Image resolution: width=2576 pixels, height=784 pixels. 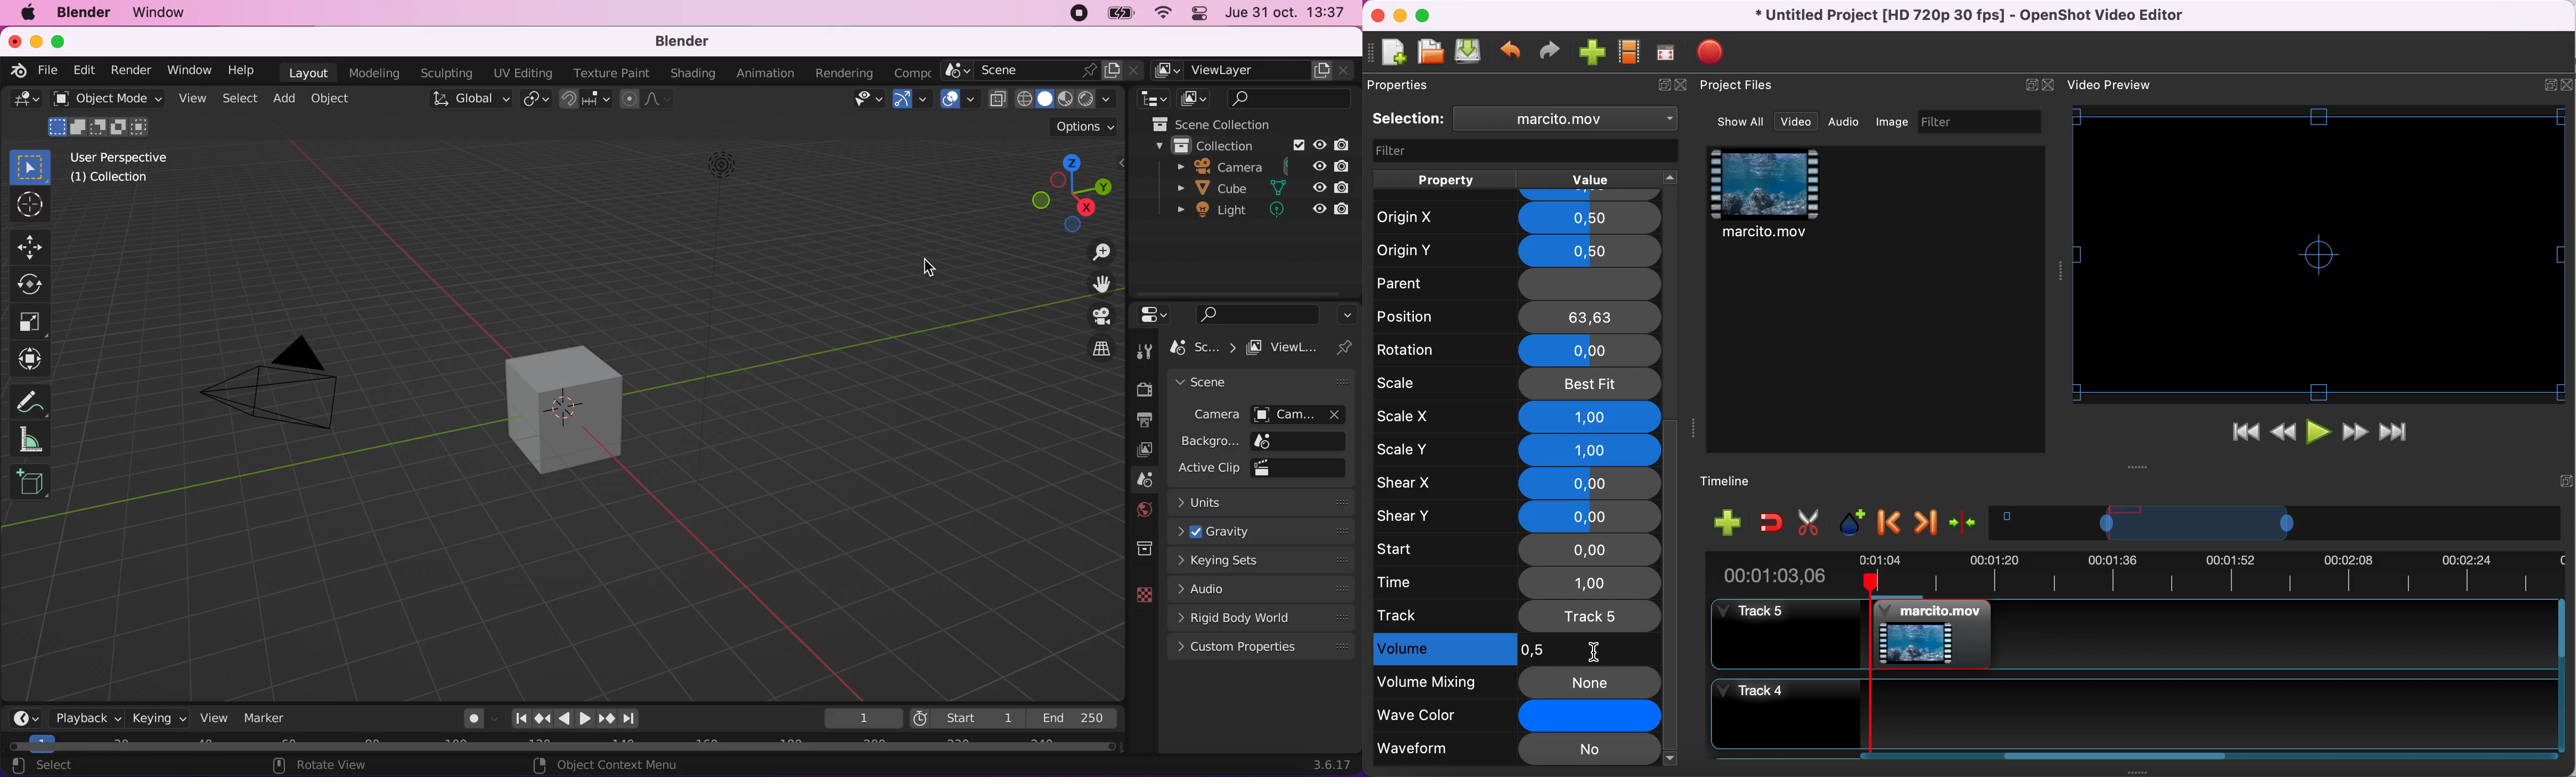 What do you see at coordinates (911, 100) in the screenshot?
I see `gizmos` at bounding box center [911, 100].